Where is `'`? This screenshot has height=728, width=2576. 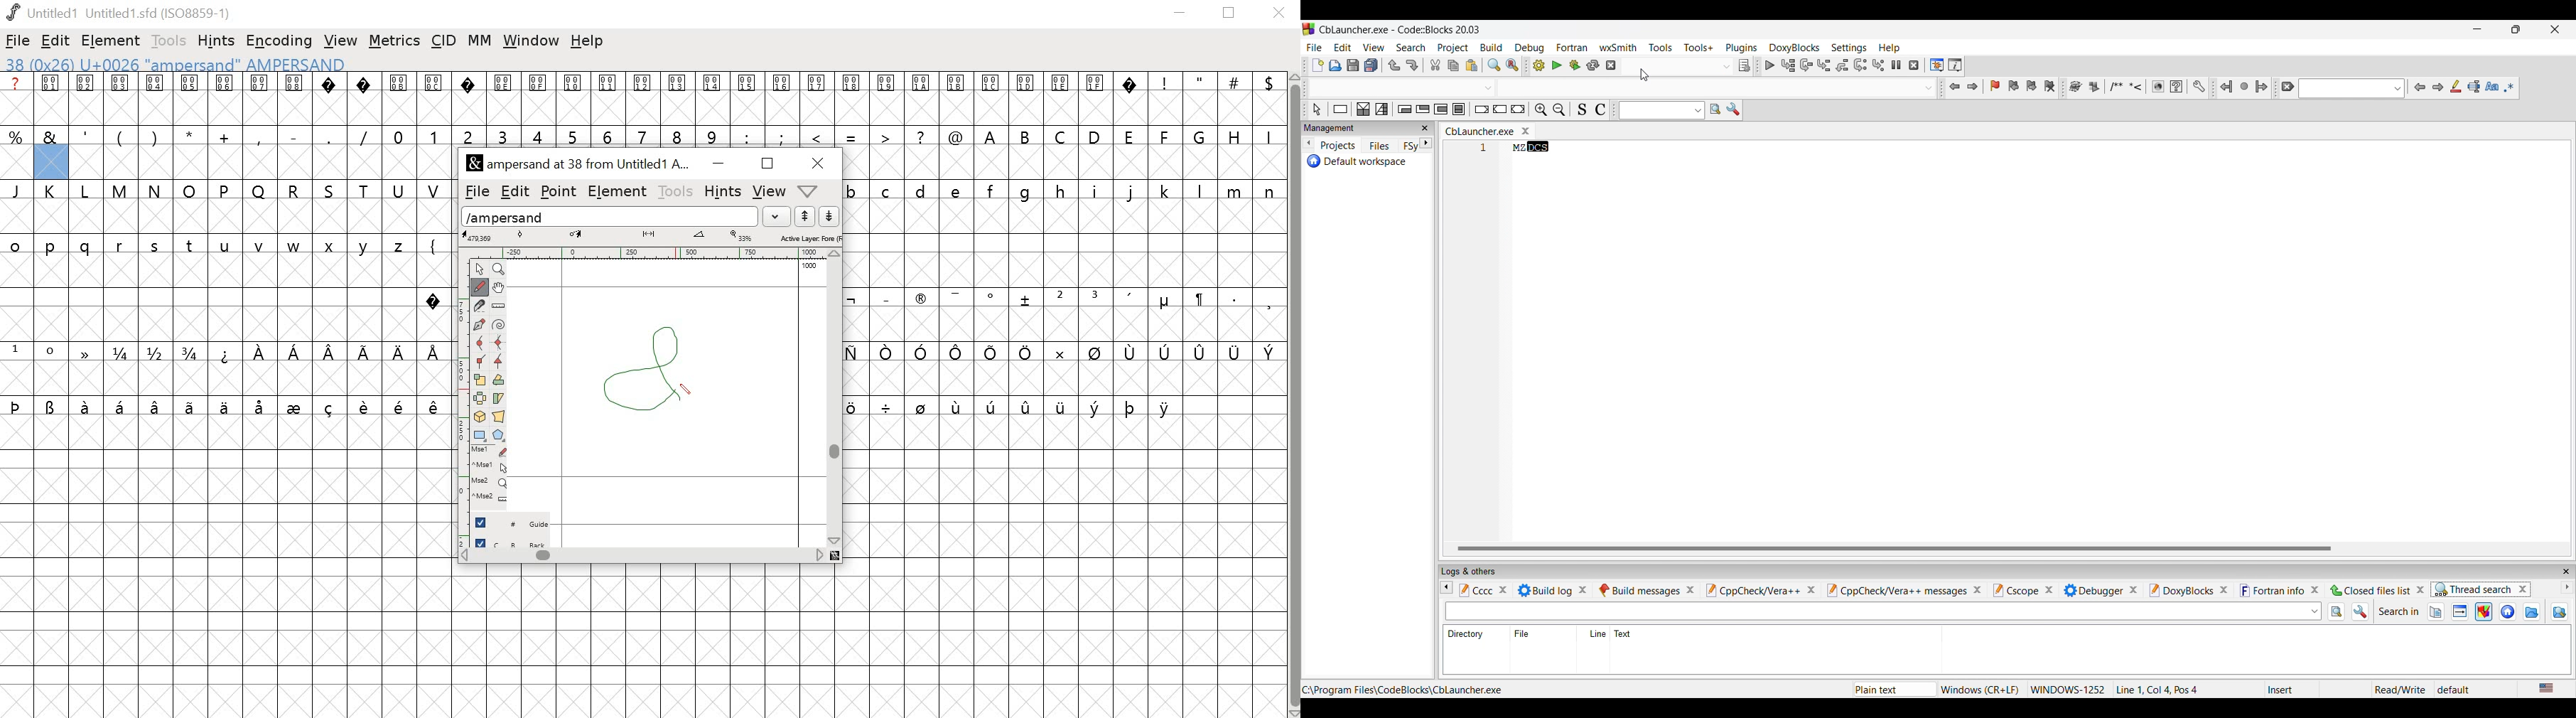 ' is located at coordinates (1131, 299).